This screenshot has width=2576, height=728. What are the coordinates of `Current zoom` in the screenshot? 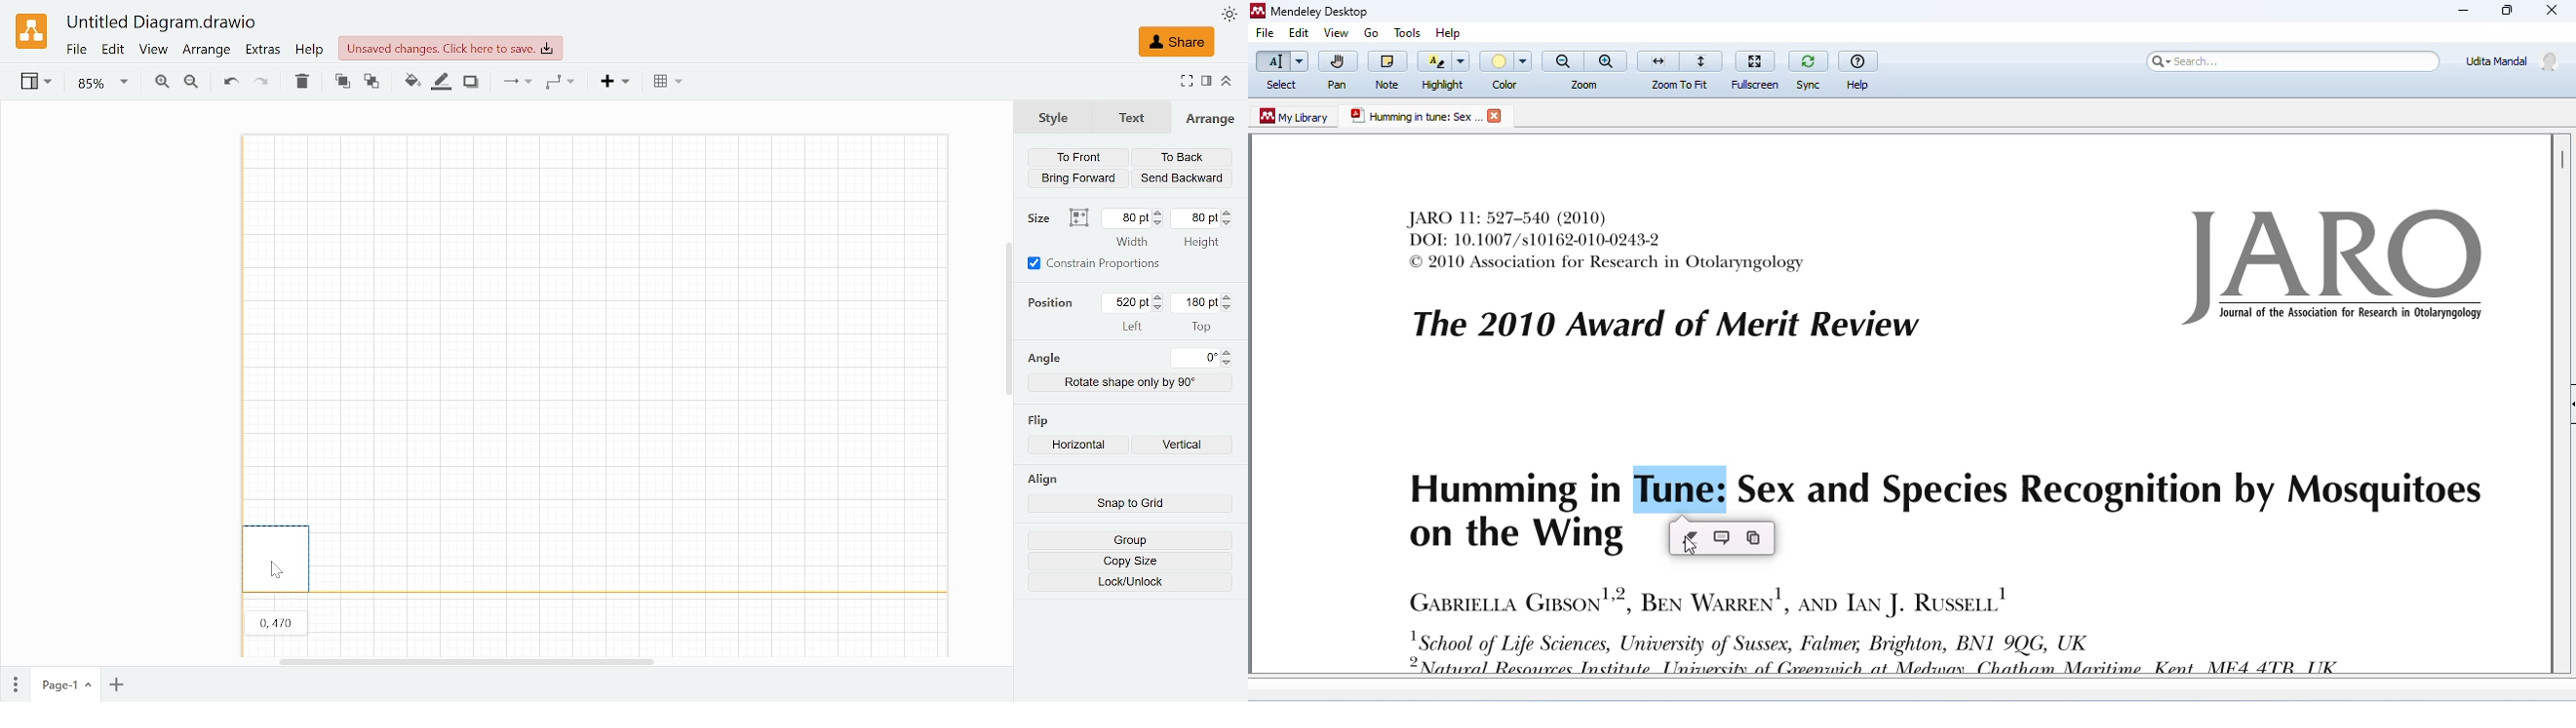 It's located at (103, 83).